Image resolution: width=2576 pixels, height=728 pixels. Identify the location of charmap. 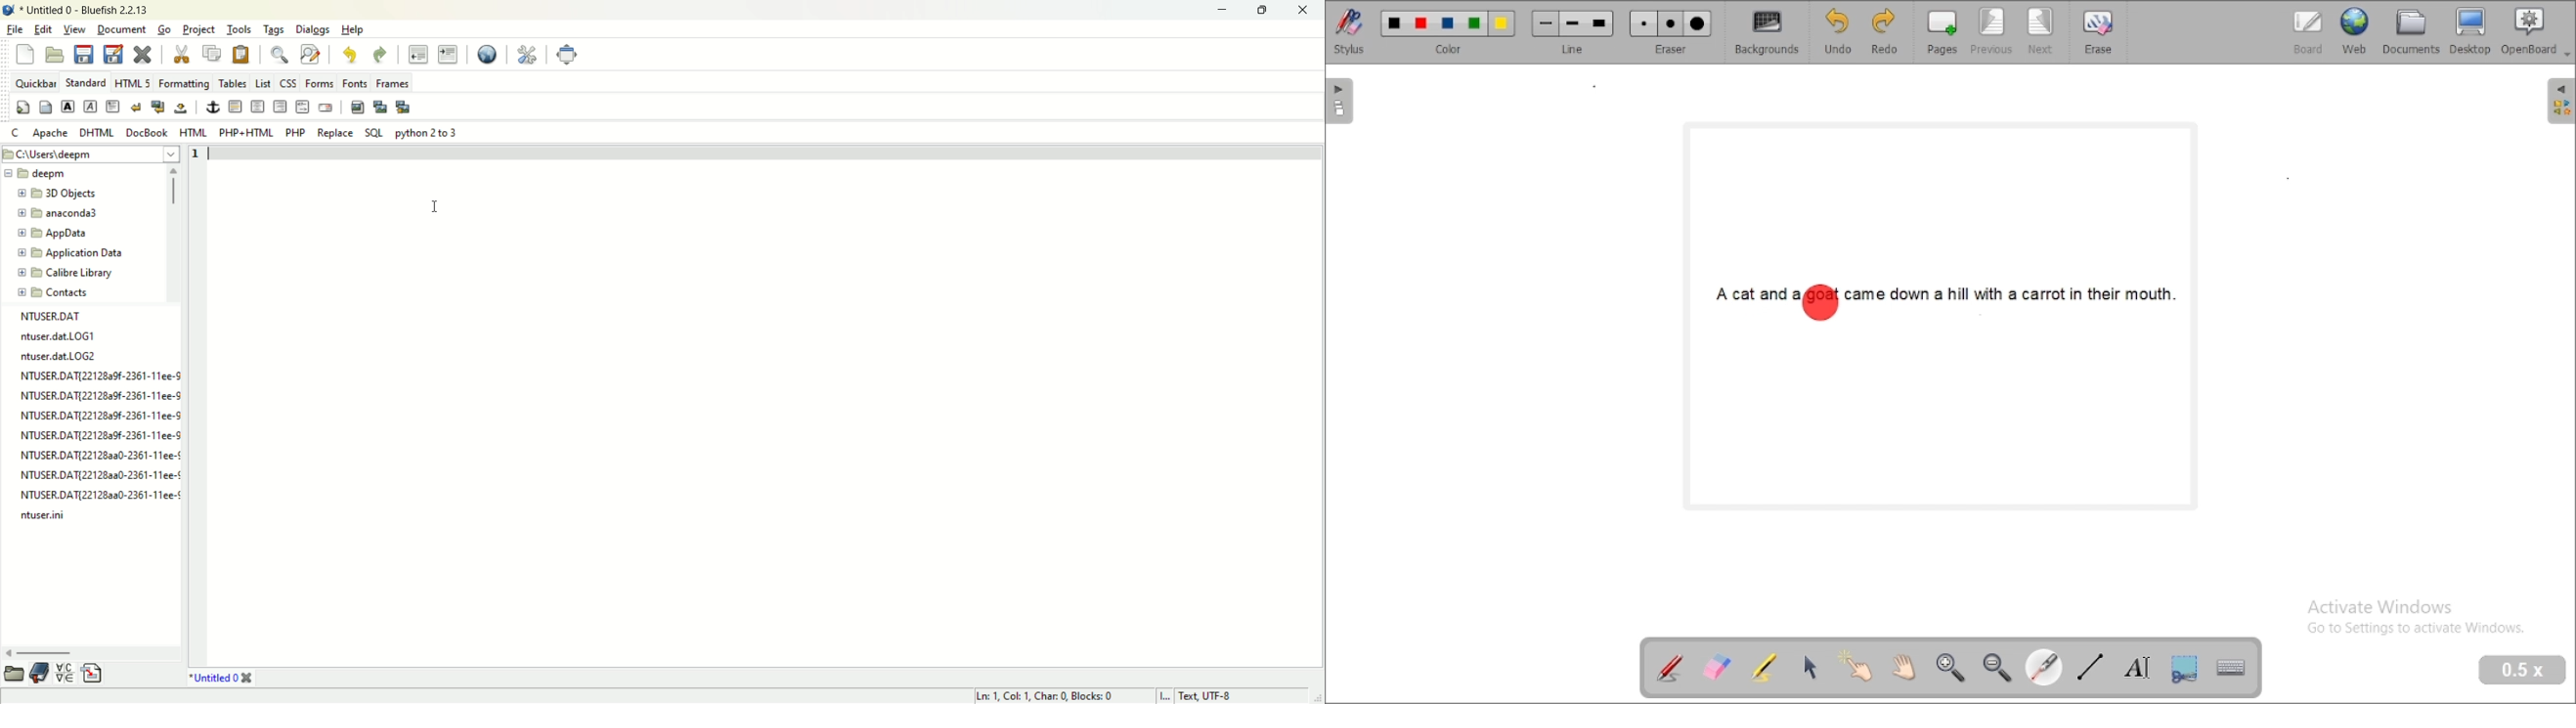
(64, 675).